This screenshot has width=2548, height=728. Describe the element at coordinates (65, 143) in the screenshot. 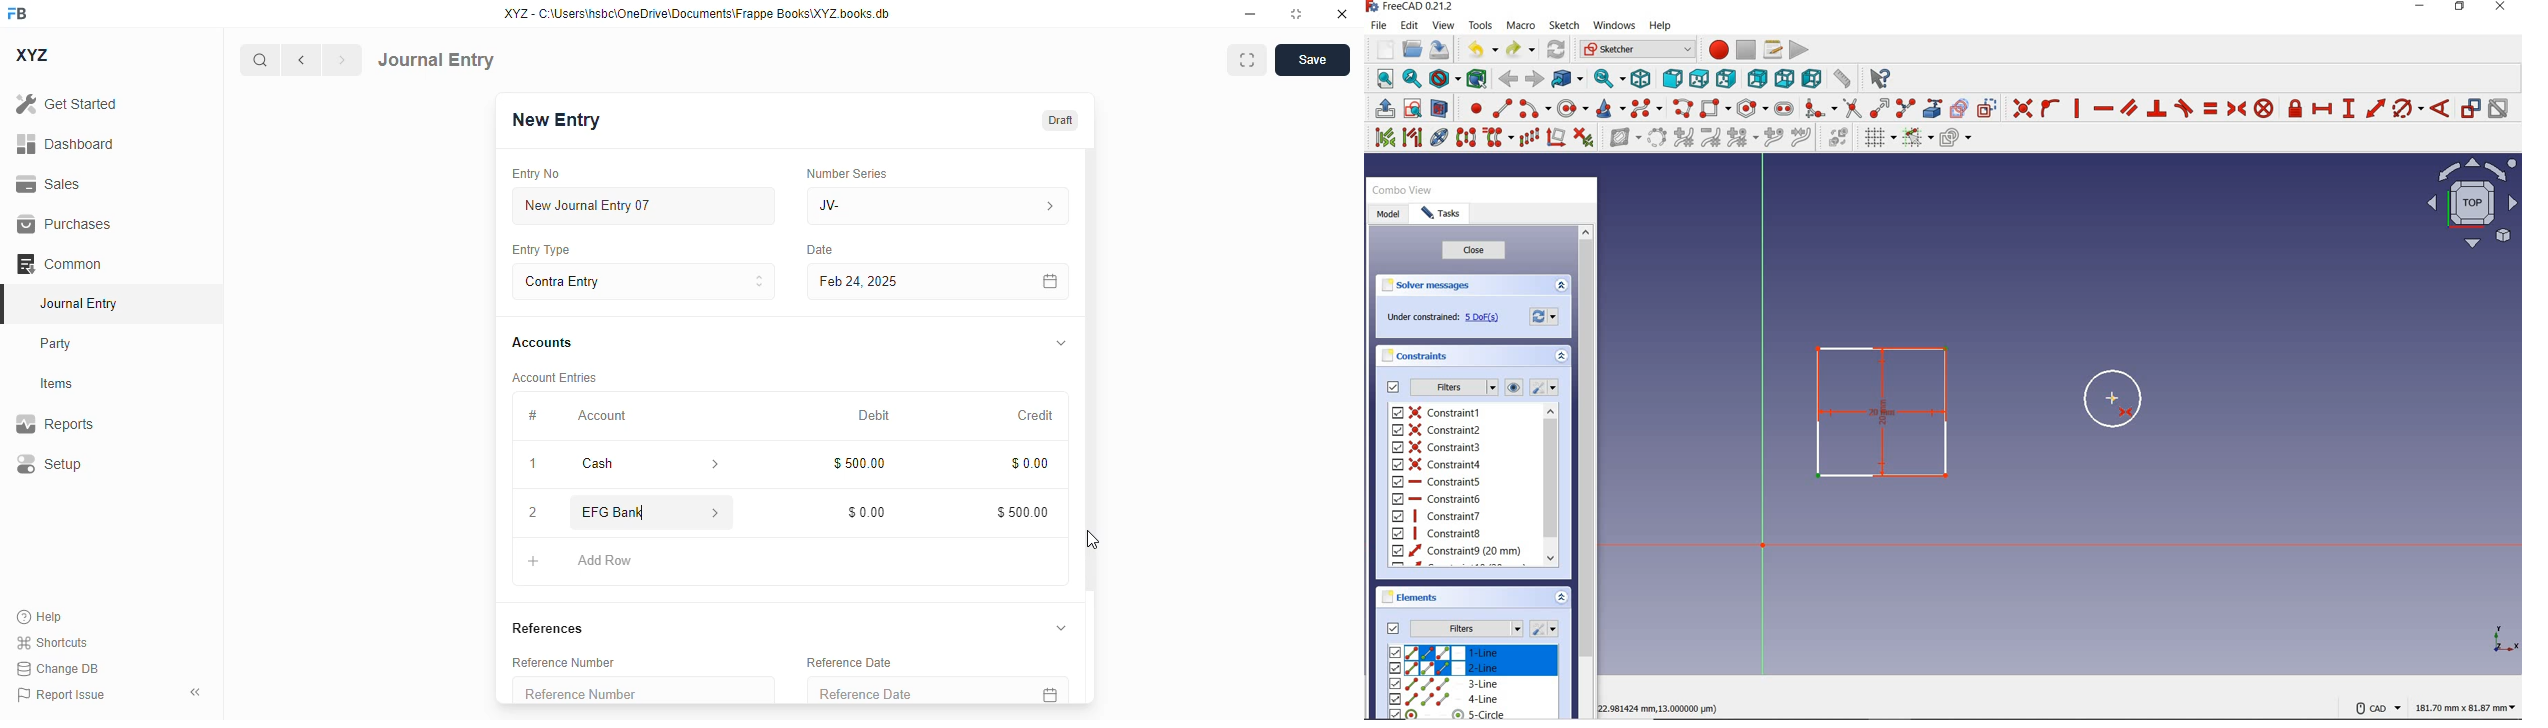

I see `dashboard` at that location.